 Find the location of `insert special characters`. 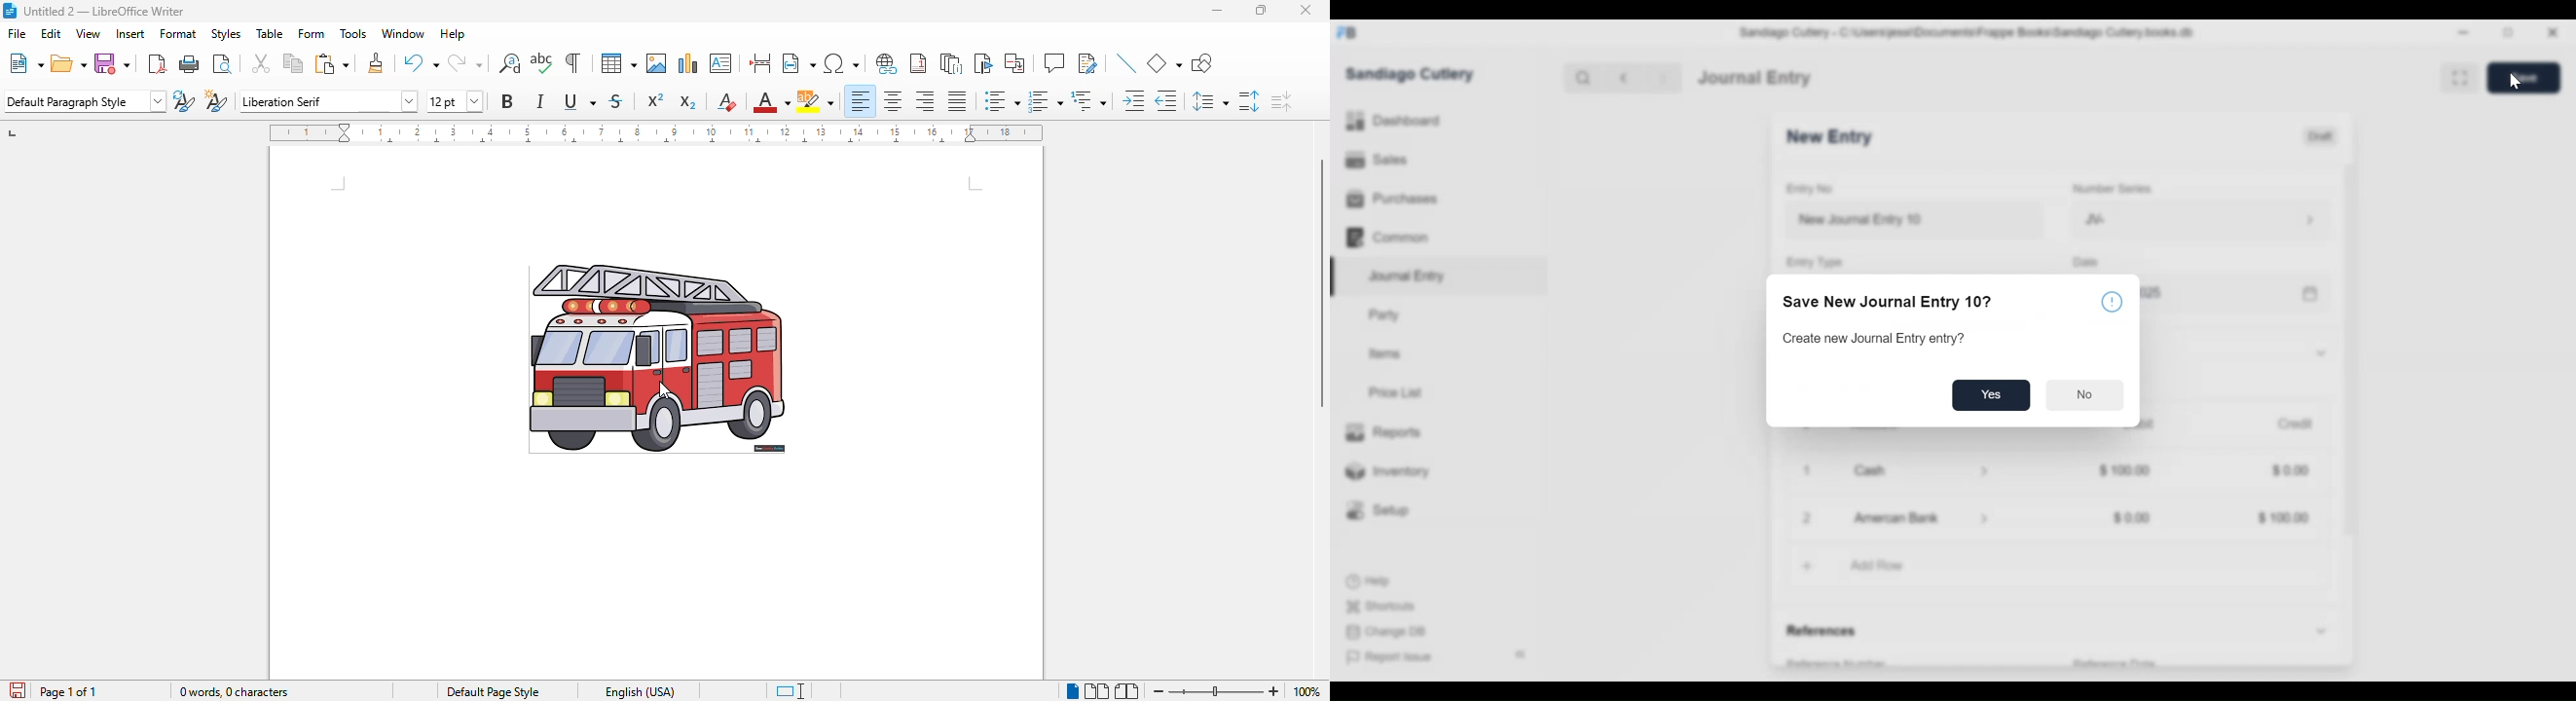

insert special characters is located at coordinates (843, 63).